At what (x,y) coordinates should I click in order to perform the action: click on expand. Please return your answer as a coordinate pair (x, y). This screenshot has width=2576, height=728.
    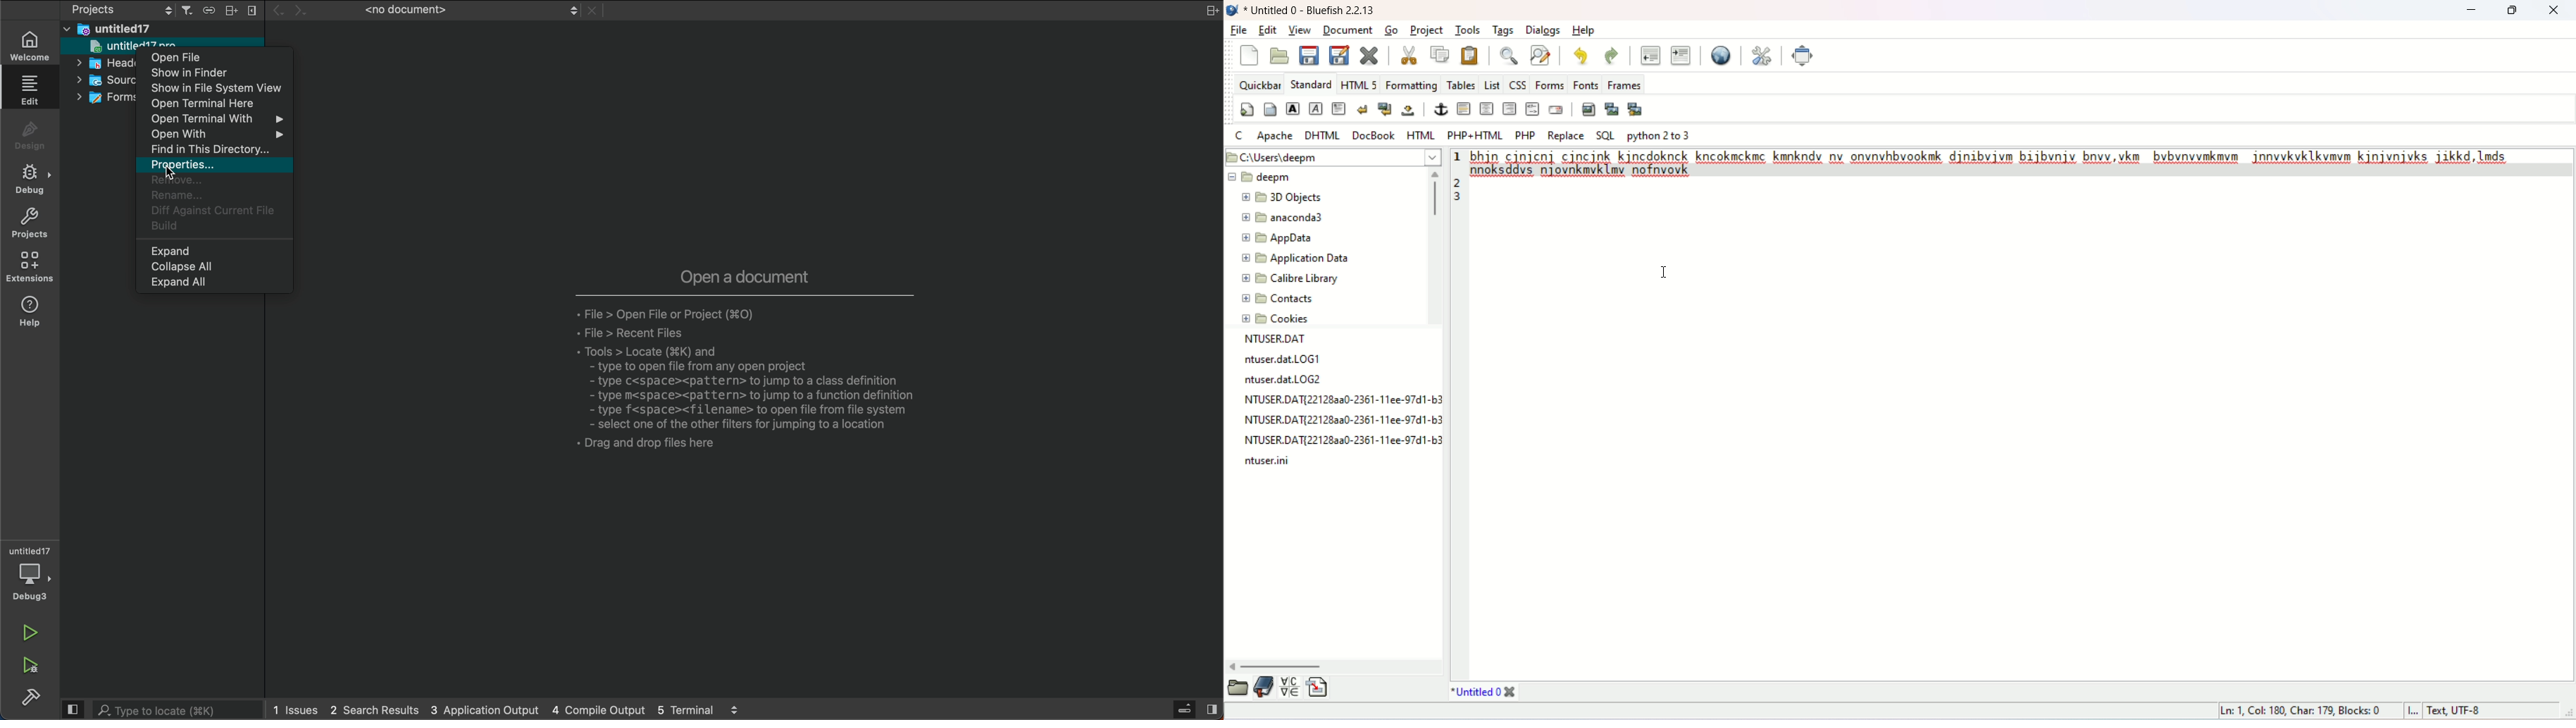
    Looking at the image, I should click on (212, 250).